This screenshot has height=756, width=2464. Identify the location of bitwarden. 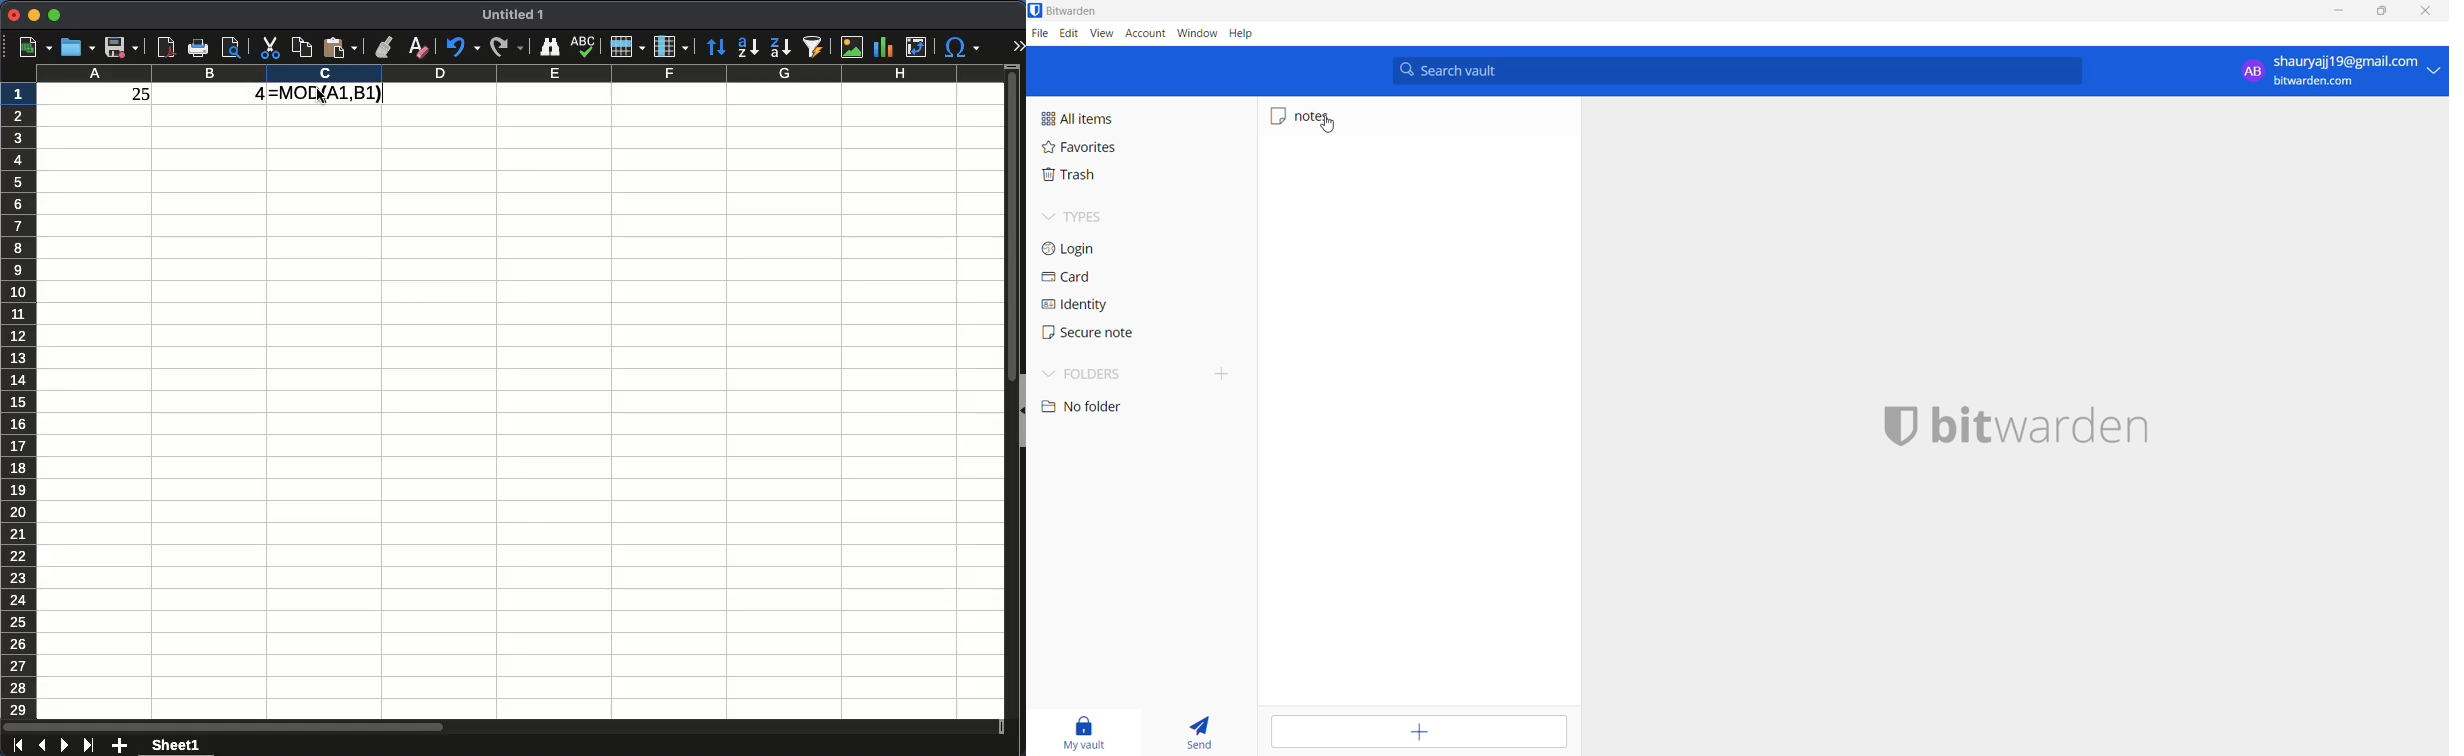
(1070, 10).